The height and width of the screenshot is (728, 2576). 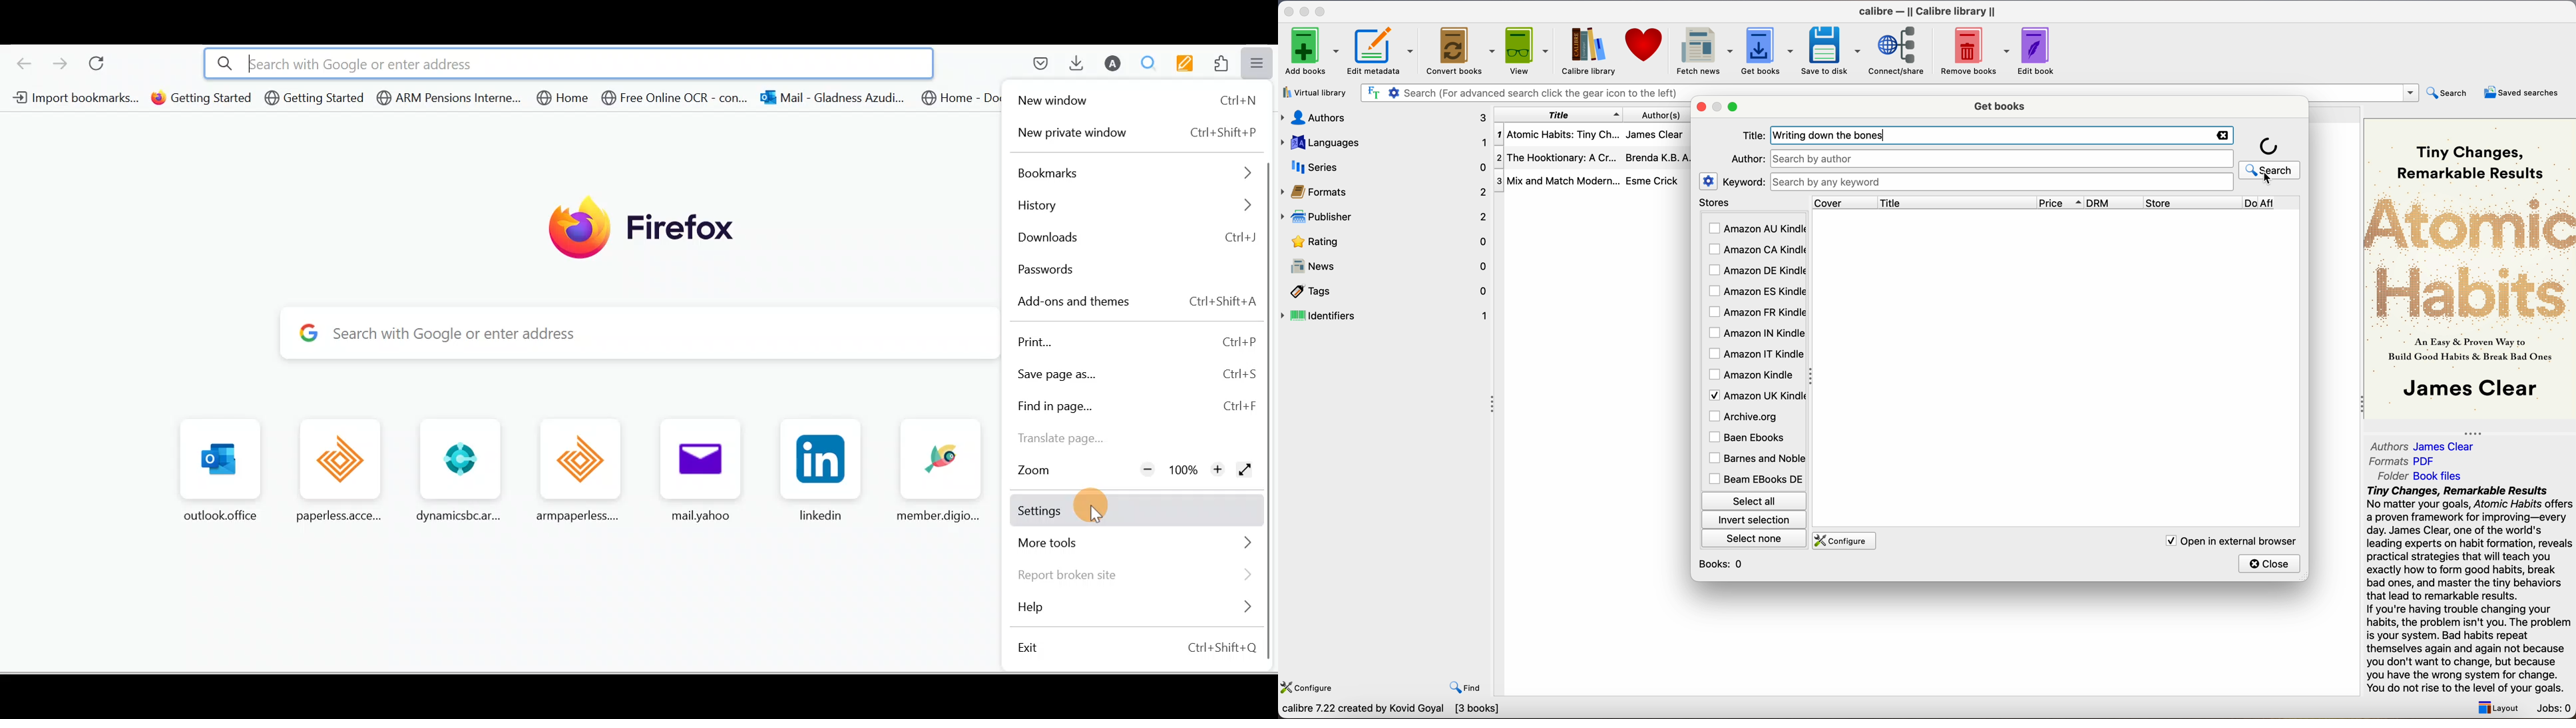 I want to click on Amazon Kindle, so click(x=1753, y=375).